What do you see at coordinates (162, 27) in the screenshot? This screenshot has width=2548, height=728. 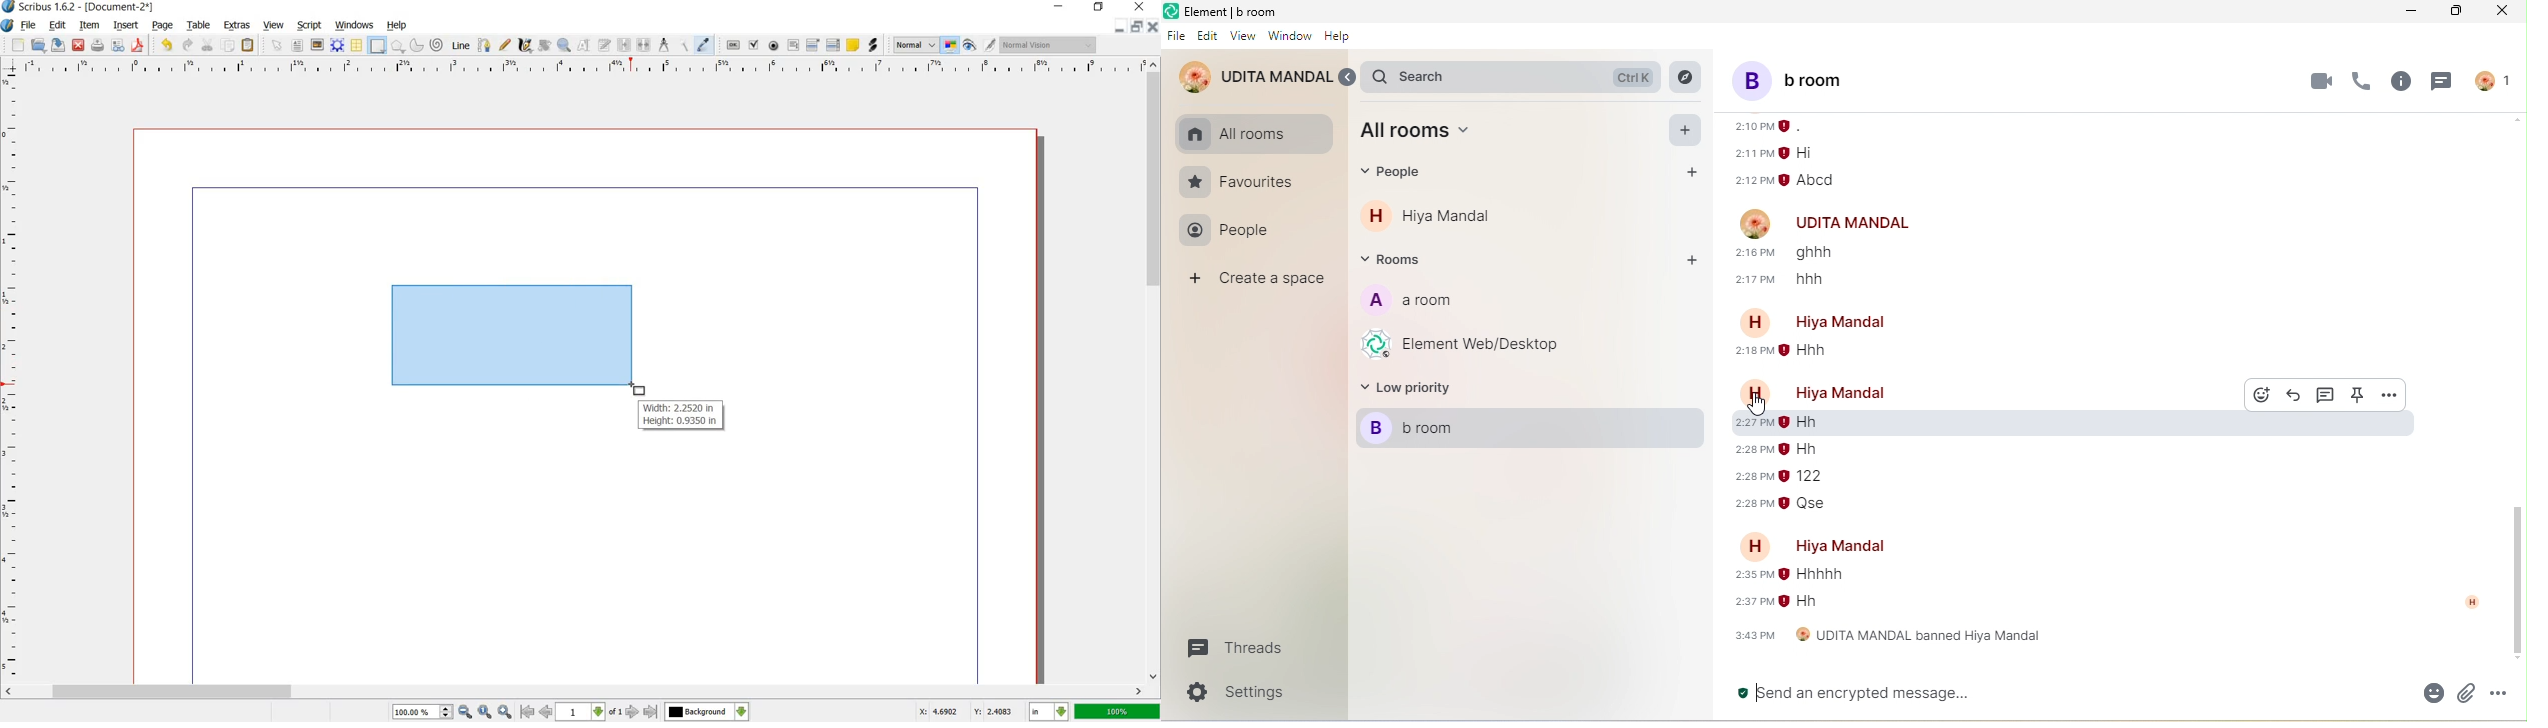 I see `PAGE` at bounding box center [162, 27].